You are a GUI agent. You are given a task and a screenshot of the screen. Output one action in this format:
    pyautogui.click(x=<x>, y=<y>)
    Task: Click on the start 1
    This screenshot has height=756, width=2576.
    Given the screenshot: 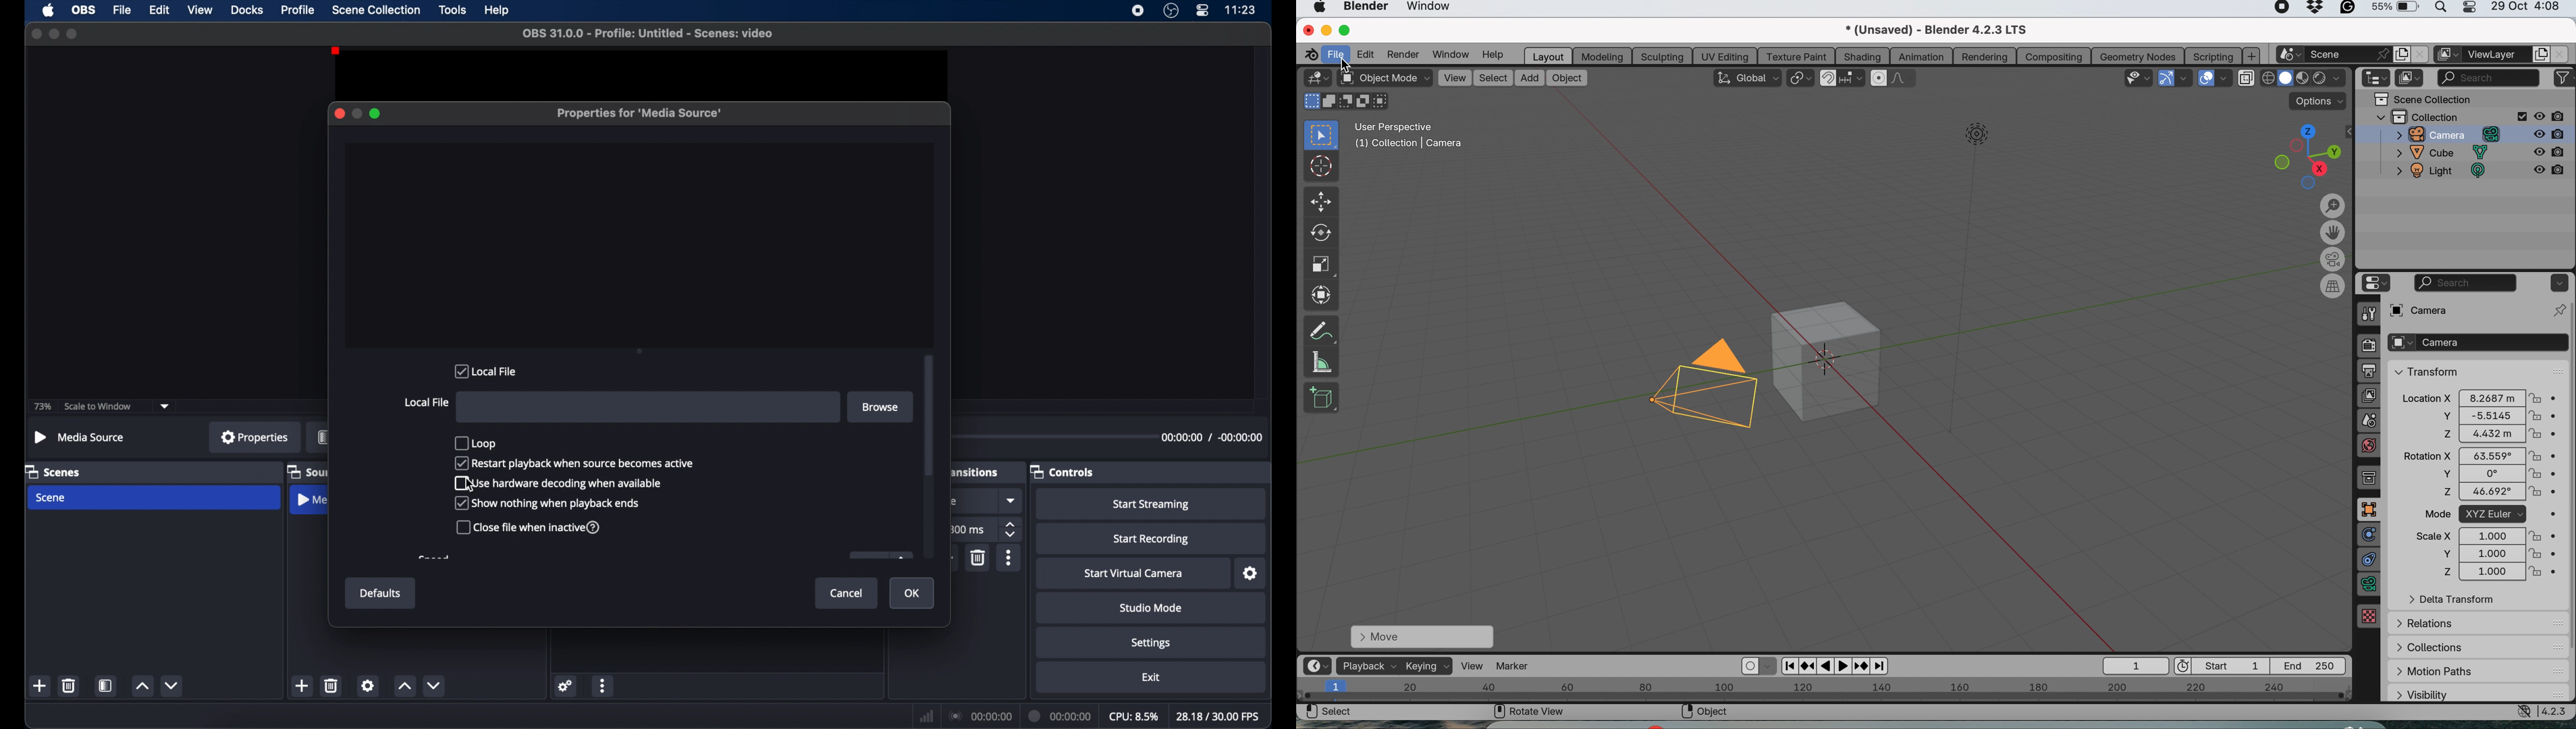 What is the action you would take?
    pyautogui.click(x=2221, y=665)
    